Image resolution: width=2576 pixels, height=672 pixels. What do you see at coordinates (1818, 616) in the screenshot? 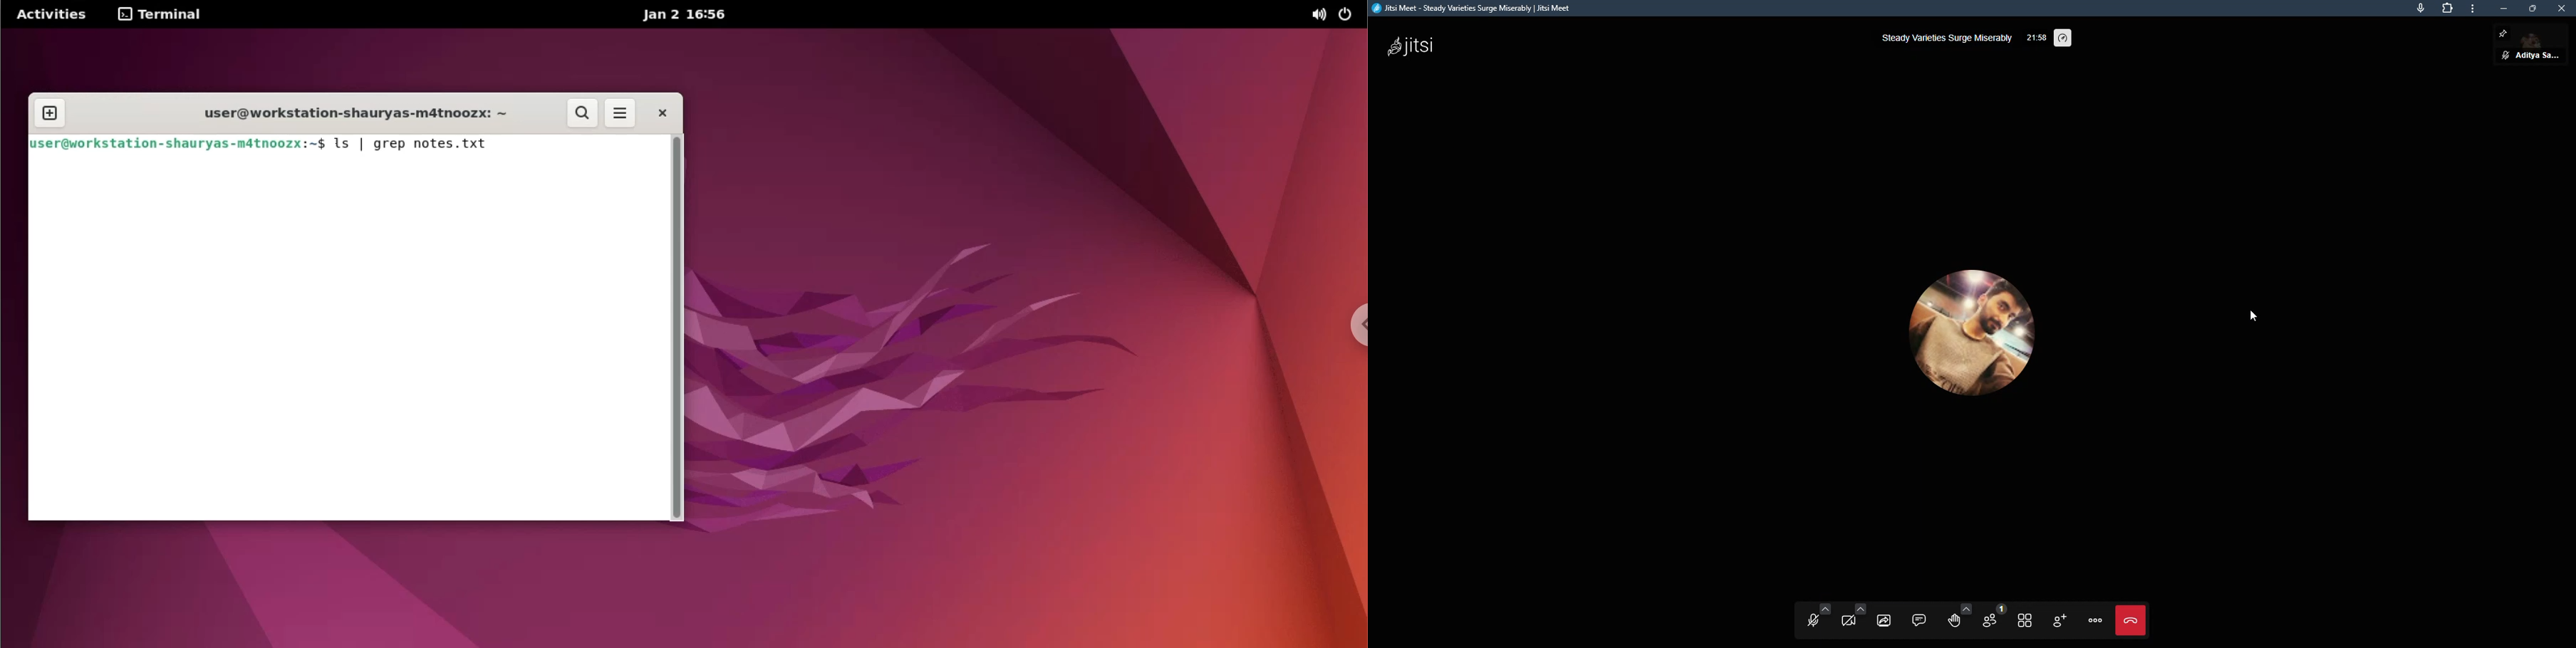
I see `unmute audio` at bounding box center [1818, 616].